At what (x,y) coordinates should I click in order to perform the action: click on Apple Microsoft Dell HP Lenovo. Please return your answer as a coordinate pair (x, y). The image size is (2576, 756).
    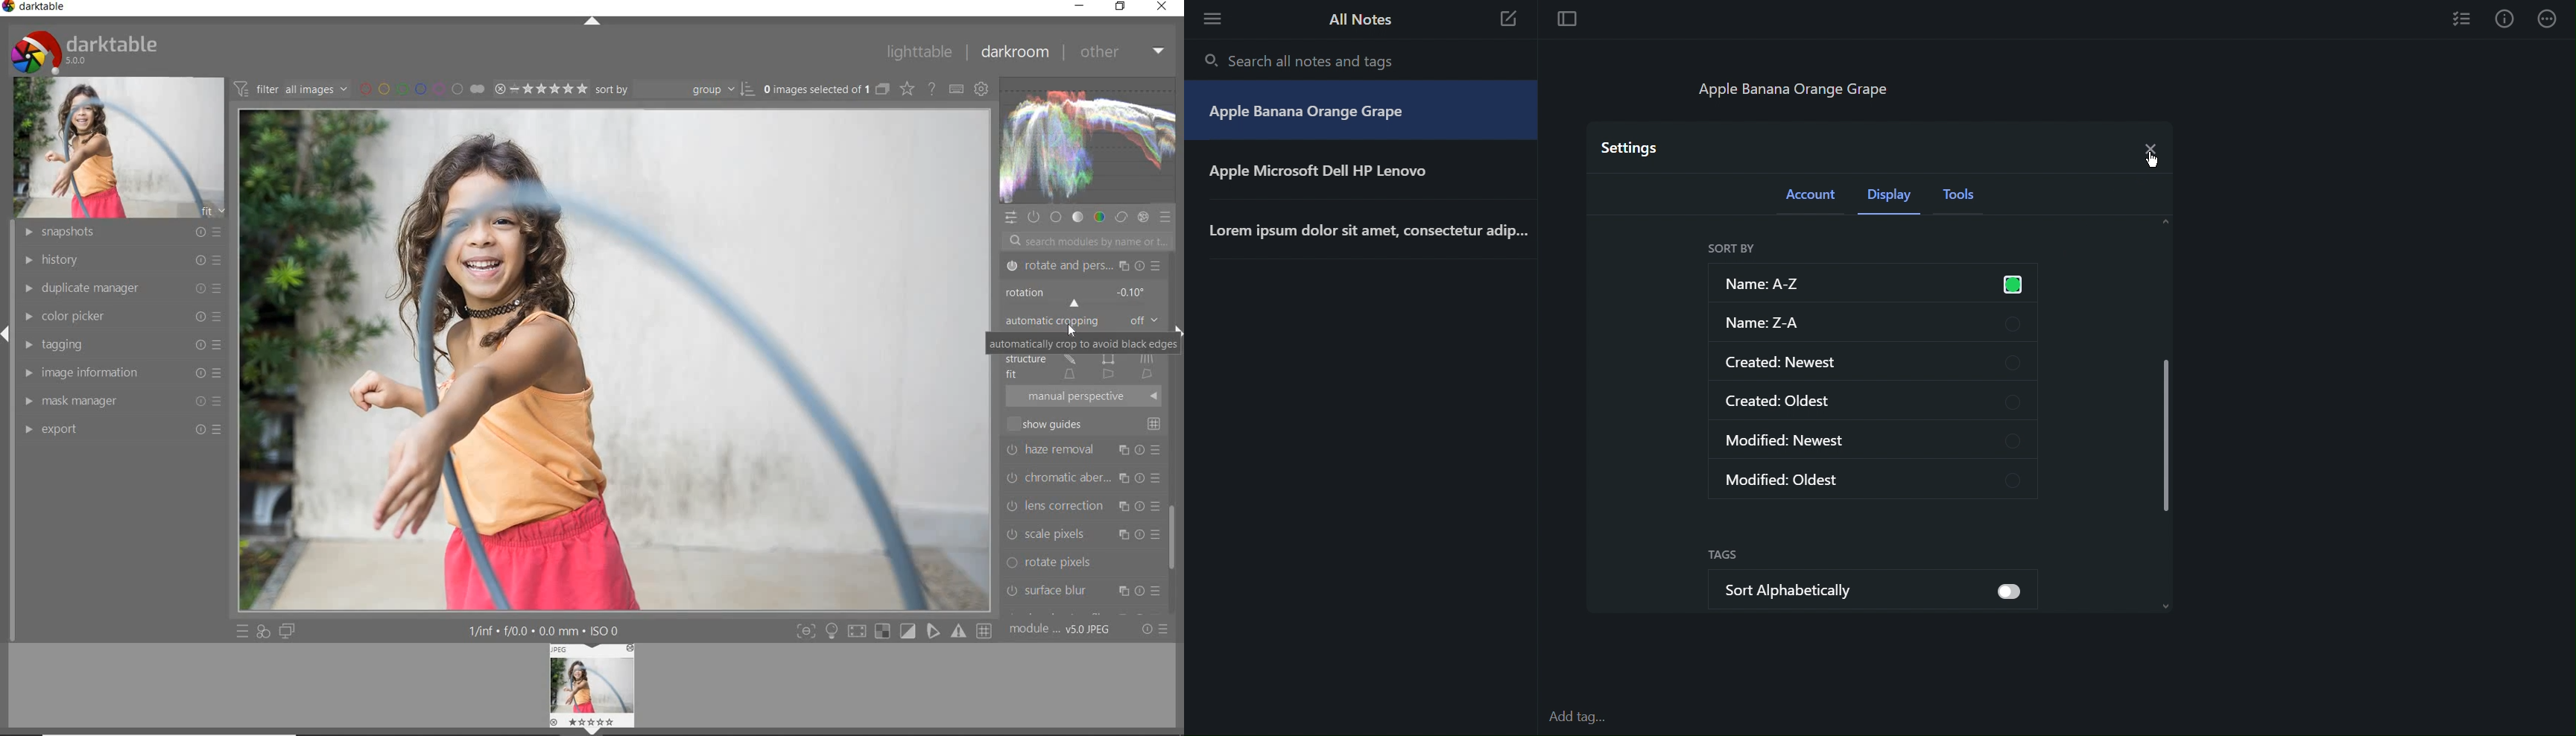
    Looking at the image, I should click on (1332, 172).